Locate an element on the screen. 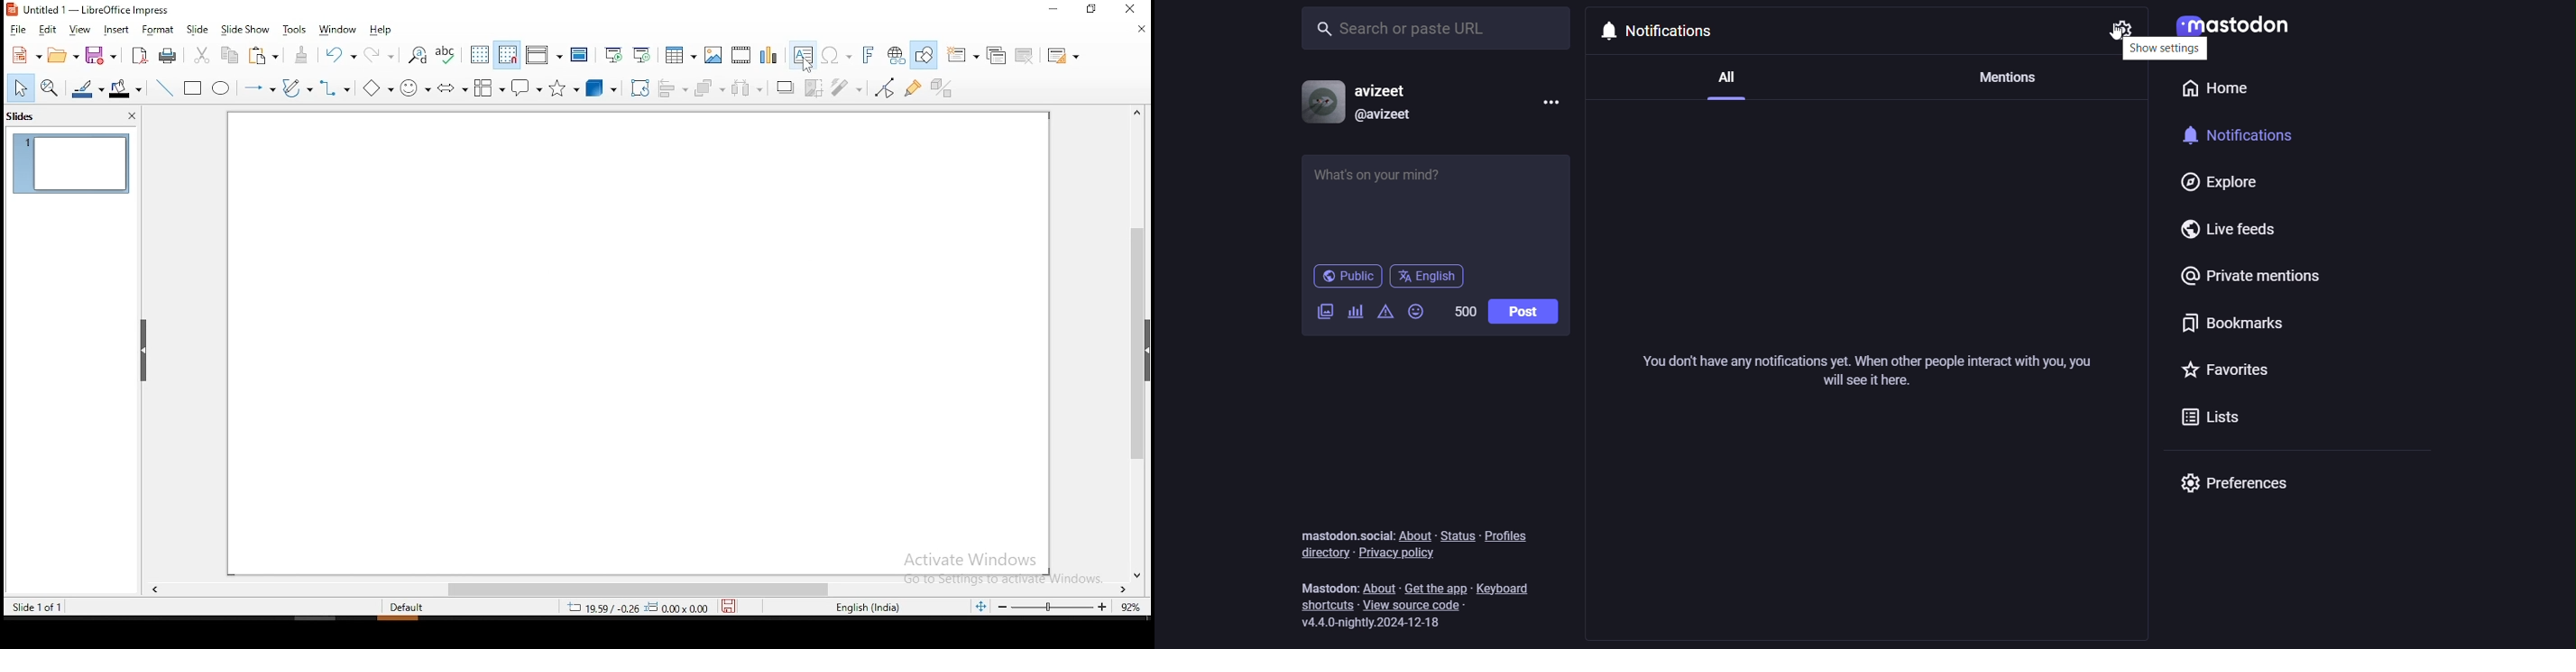  cursor is located at coordinates (2112, 36).